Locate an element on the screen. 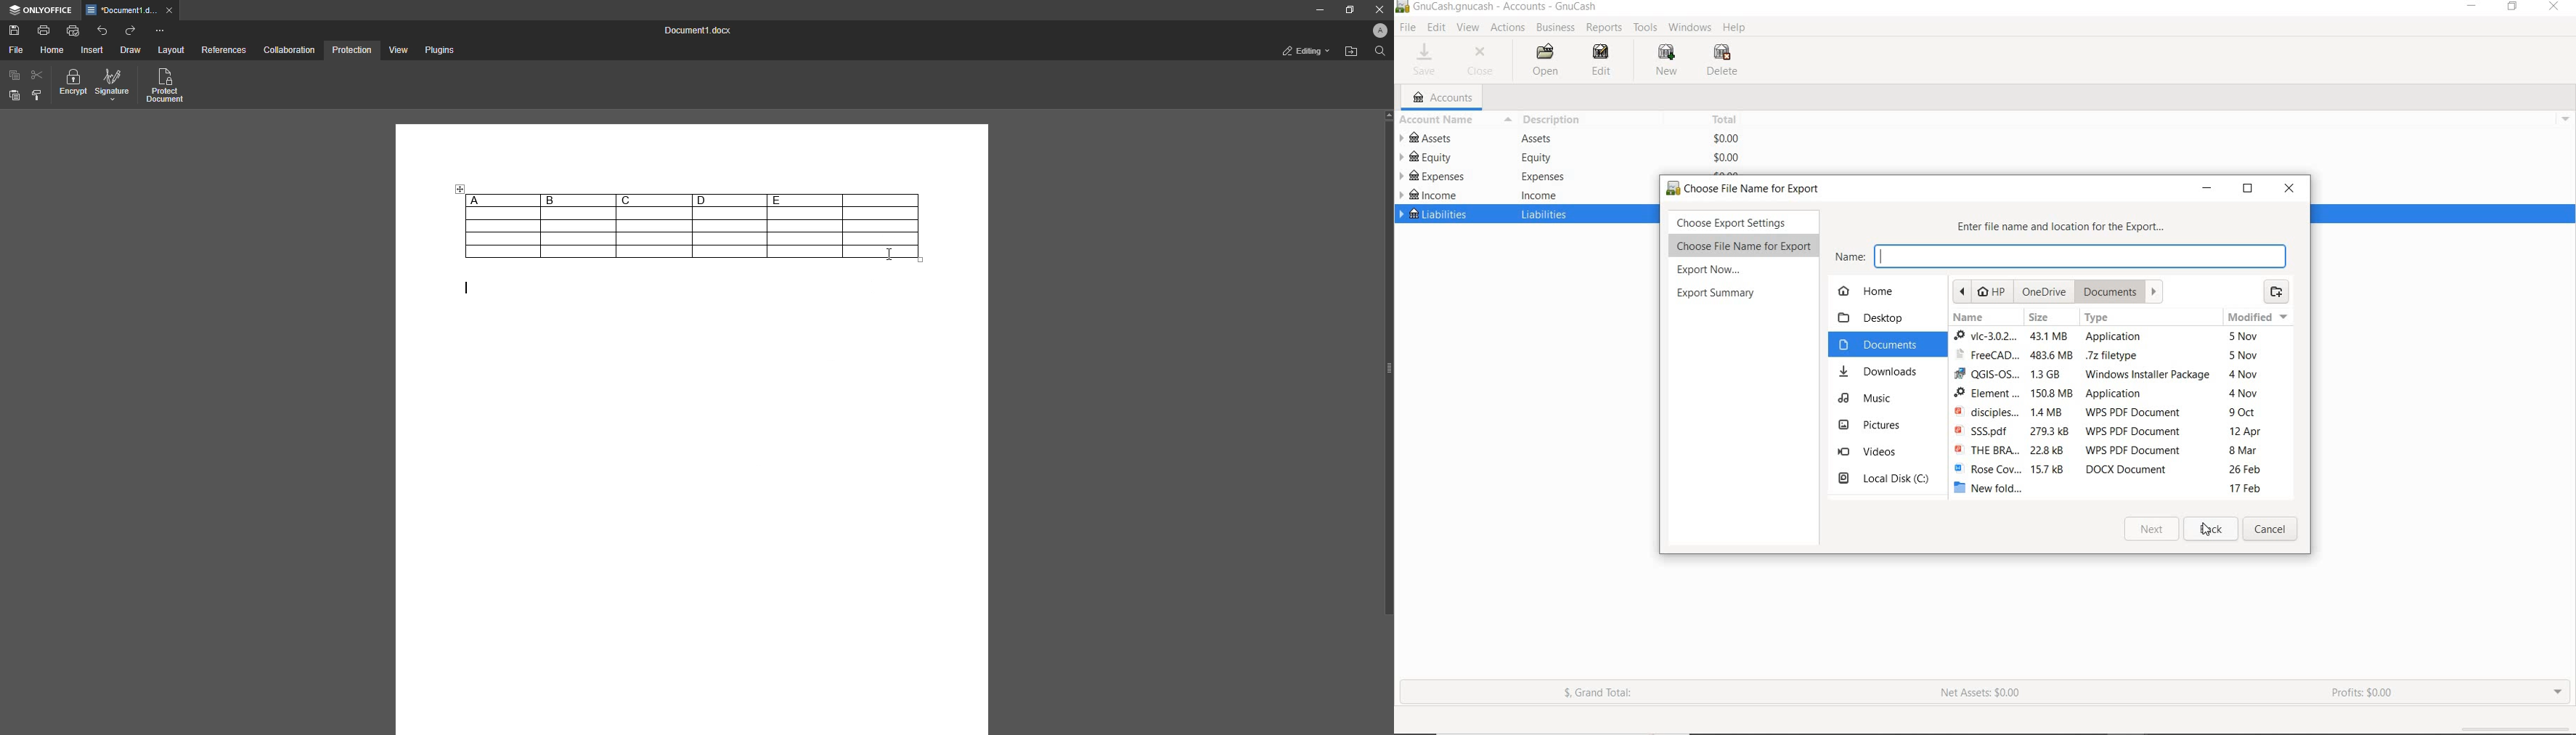  Collaboration is located at coordinates (290, 49).